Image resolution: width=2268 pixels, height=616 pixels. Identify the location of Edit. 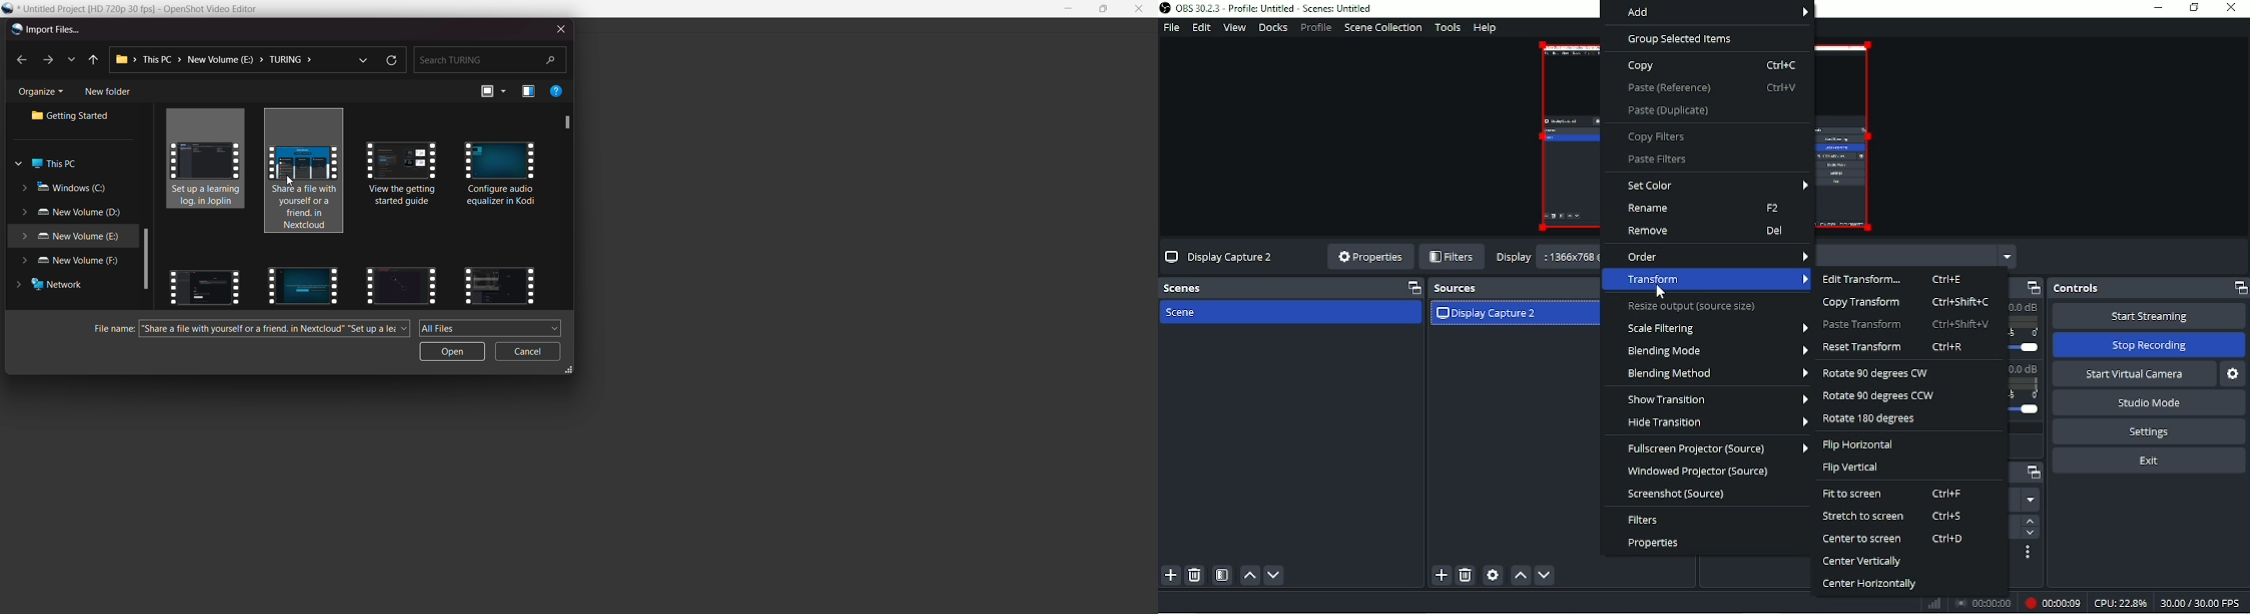
(1201, 28).